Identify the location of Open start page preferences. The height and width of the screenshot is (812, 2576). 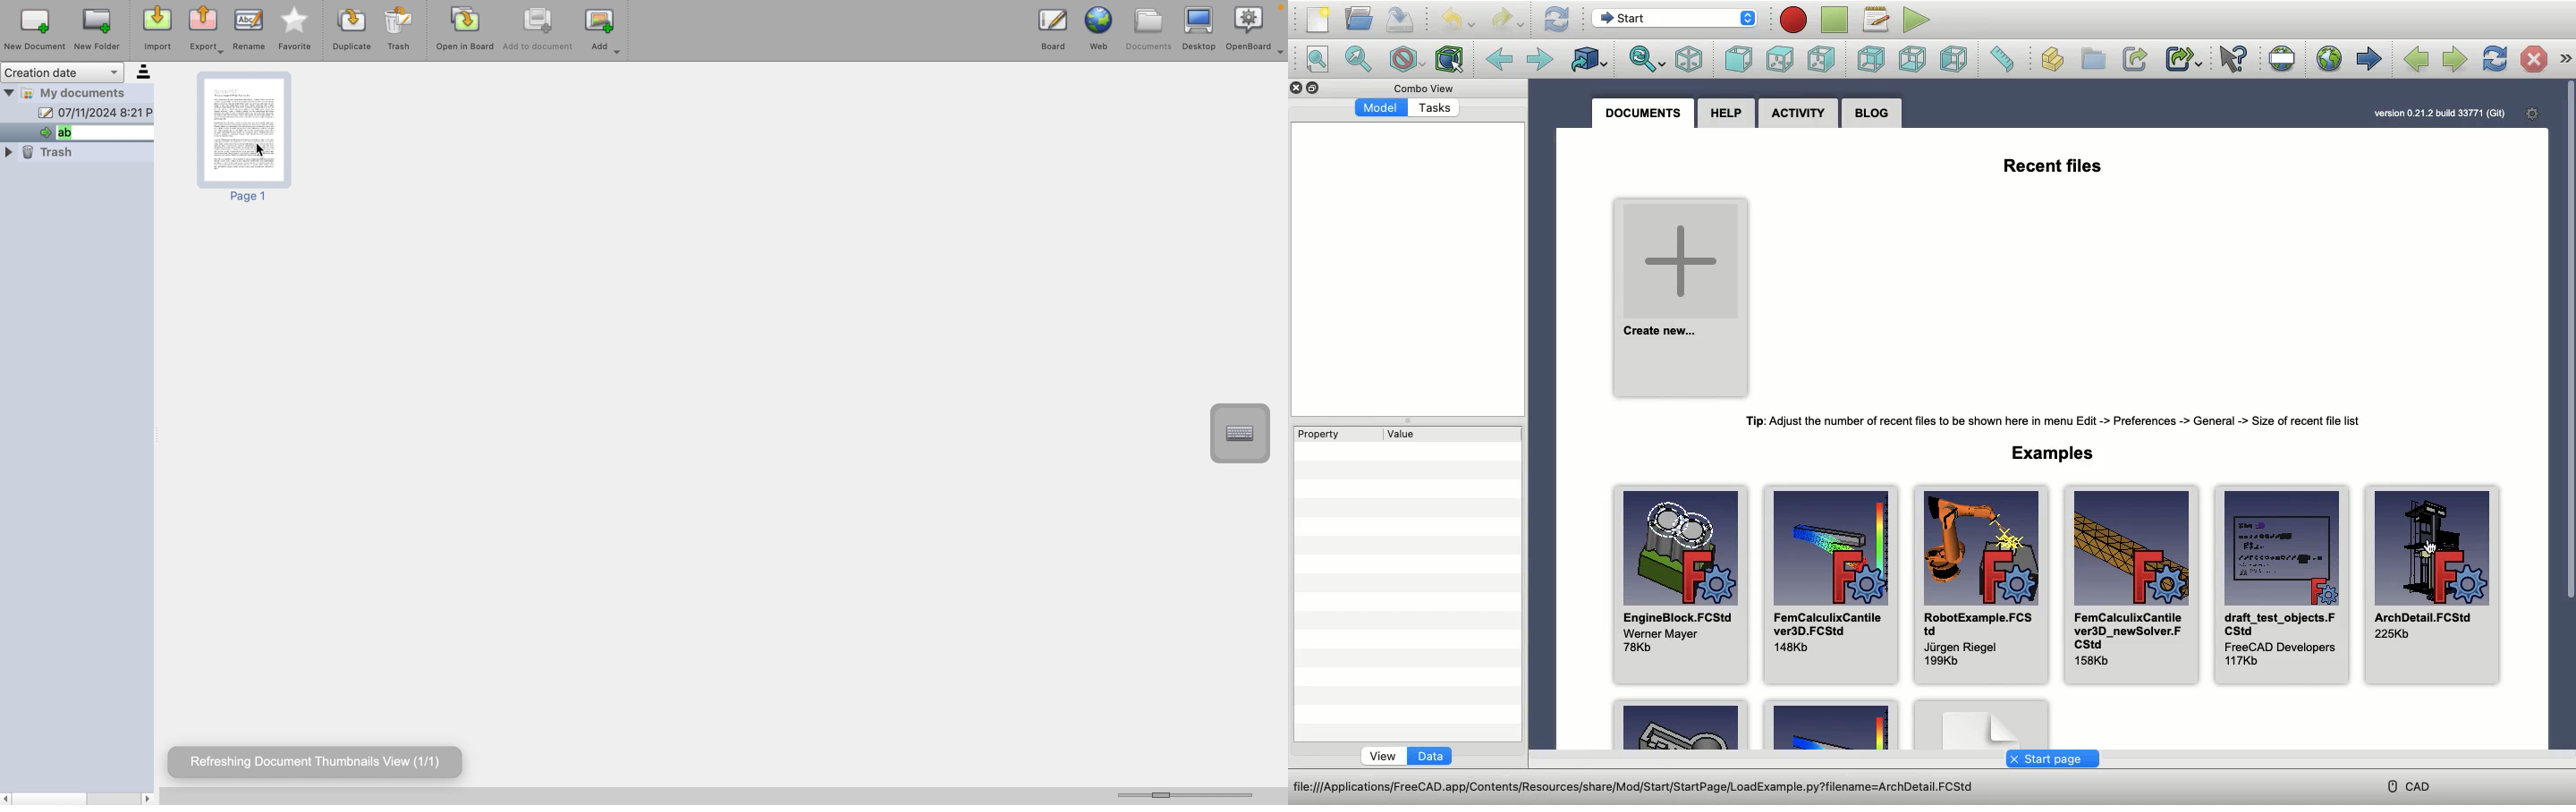
(2530, 114).